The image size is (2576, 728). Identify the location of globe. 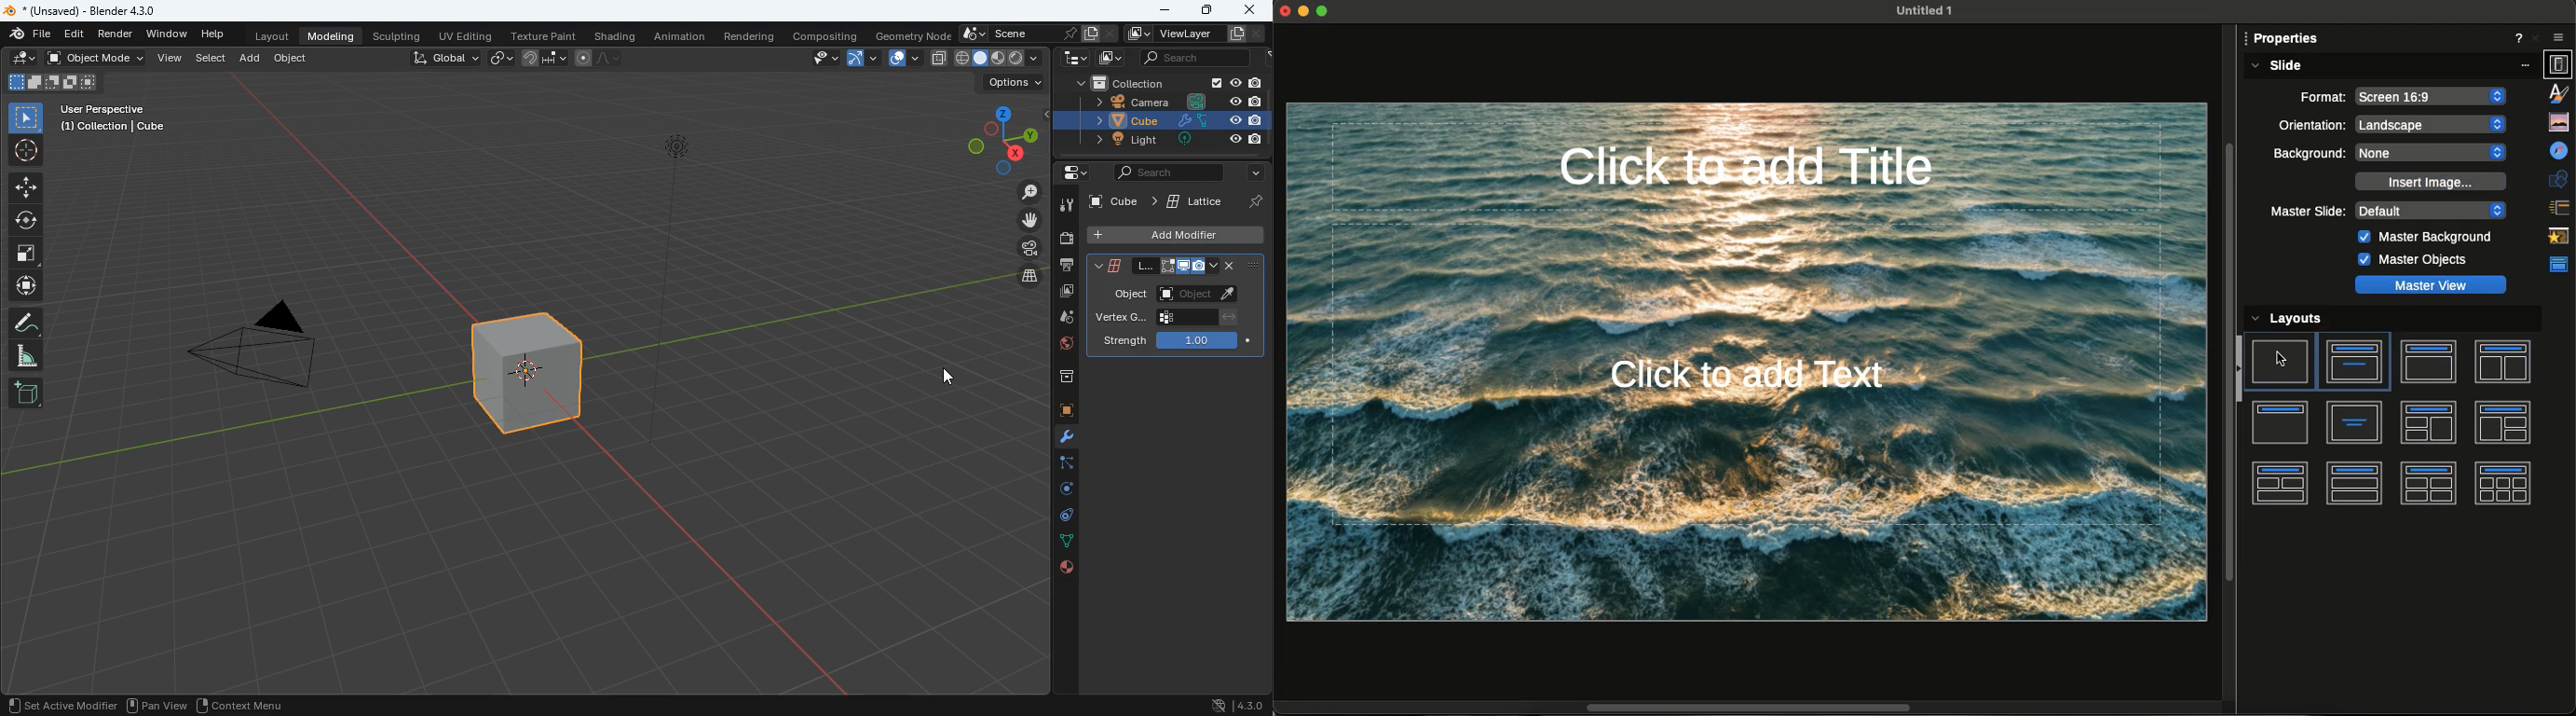
(1063, 348).